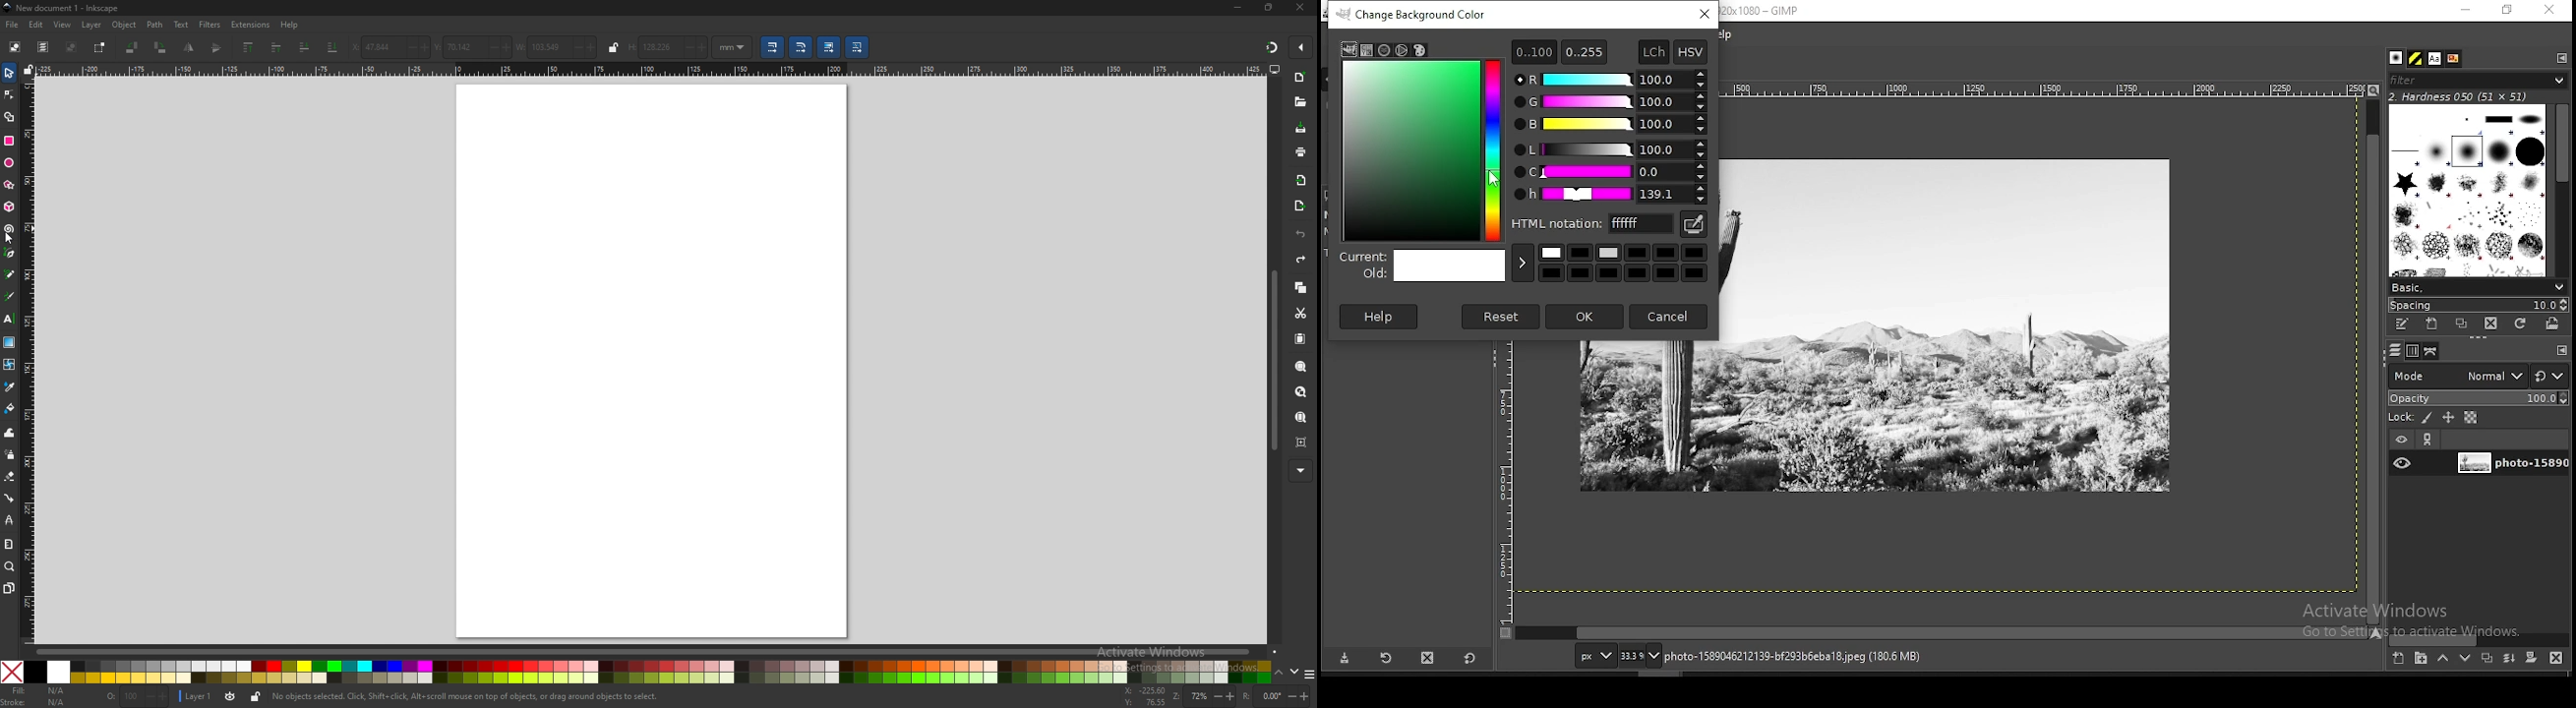  I want to click on lpe, so click(9, 521).